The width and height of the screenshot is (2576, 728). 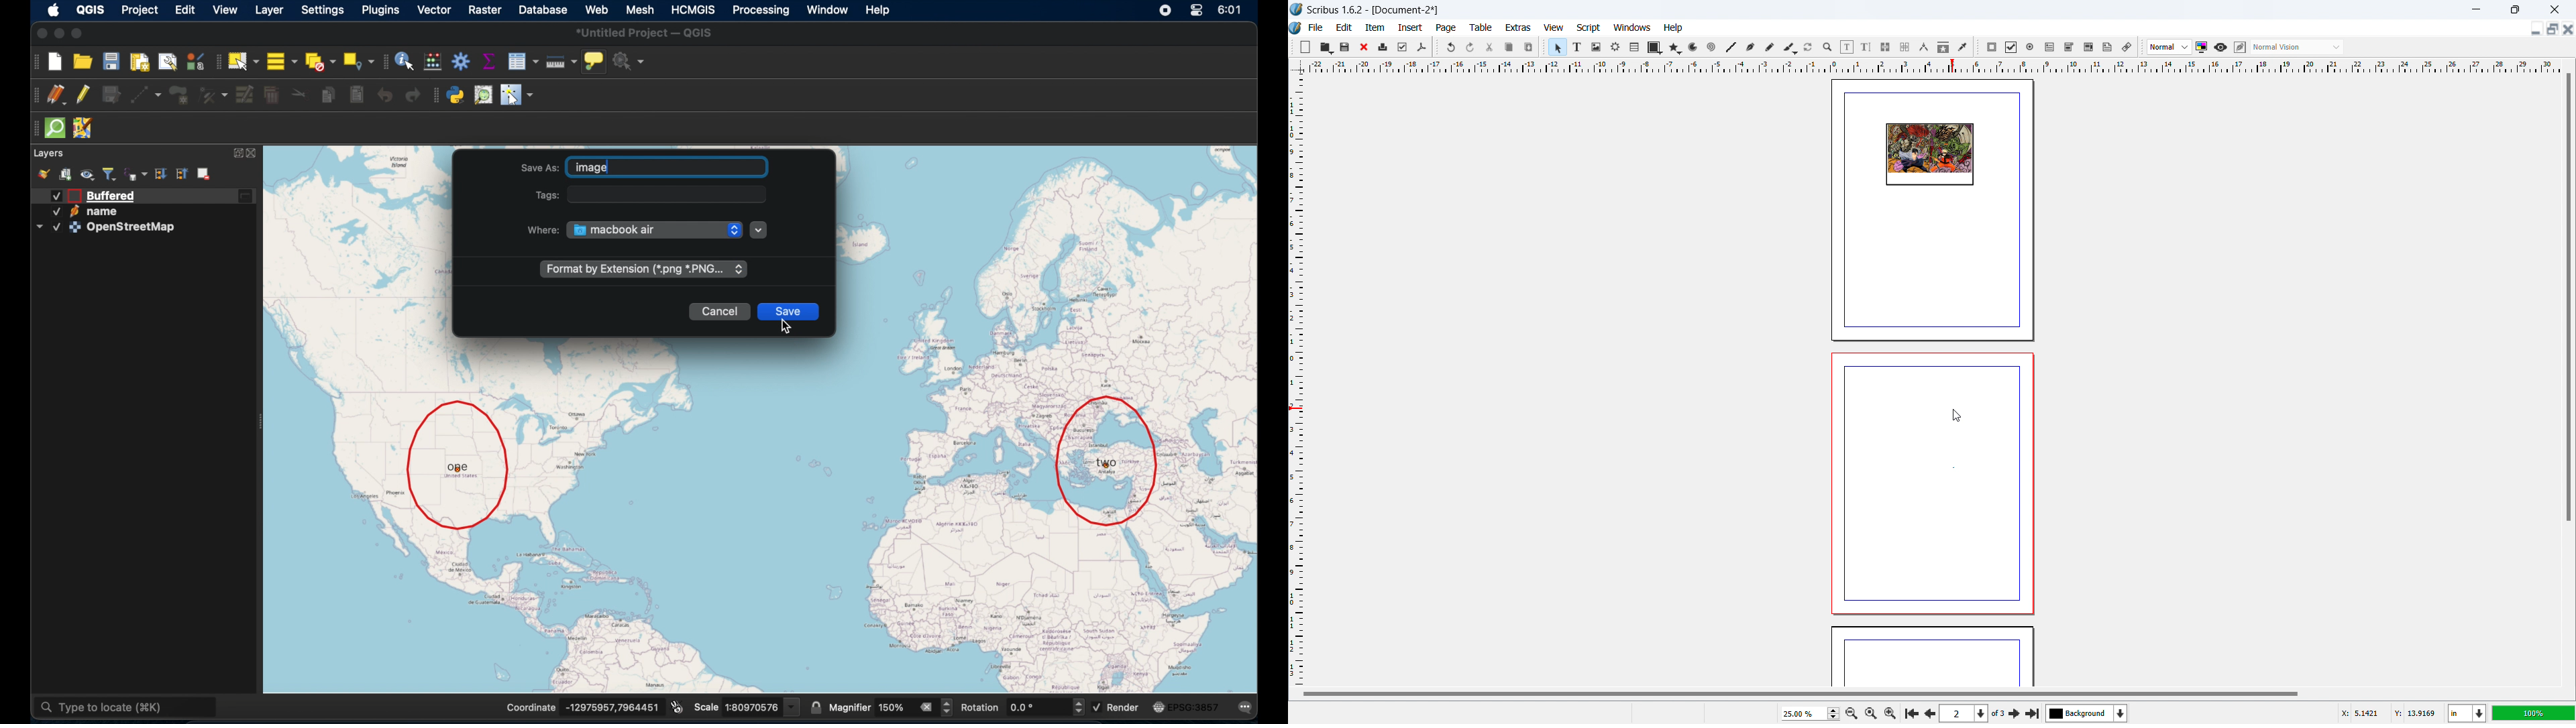 What do you see at coordinates (1376, 27) in the screenshot?
I see `item` at bounding box center [1376, 27].